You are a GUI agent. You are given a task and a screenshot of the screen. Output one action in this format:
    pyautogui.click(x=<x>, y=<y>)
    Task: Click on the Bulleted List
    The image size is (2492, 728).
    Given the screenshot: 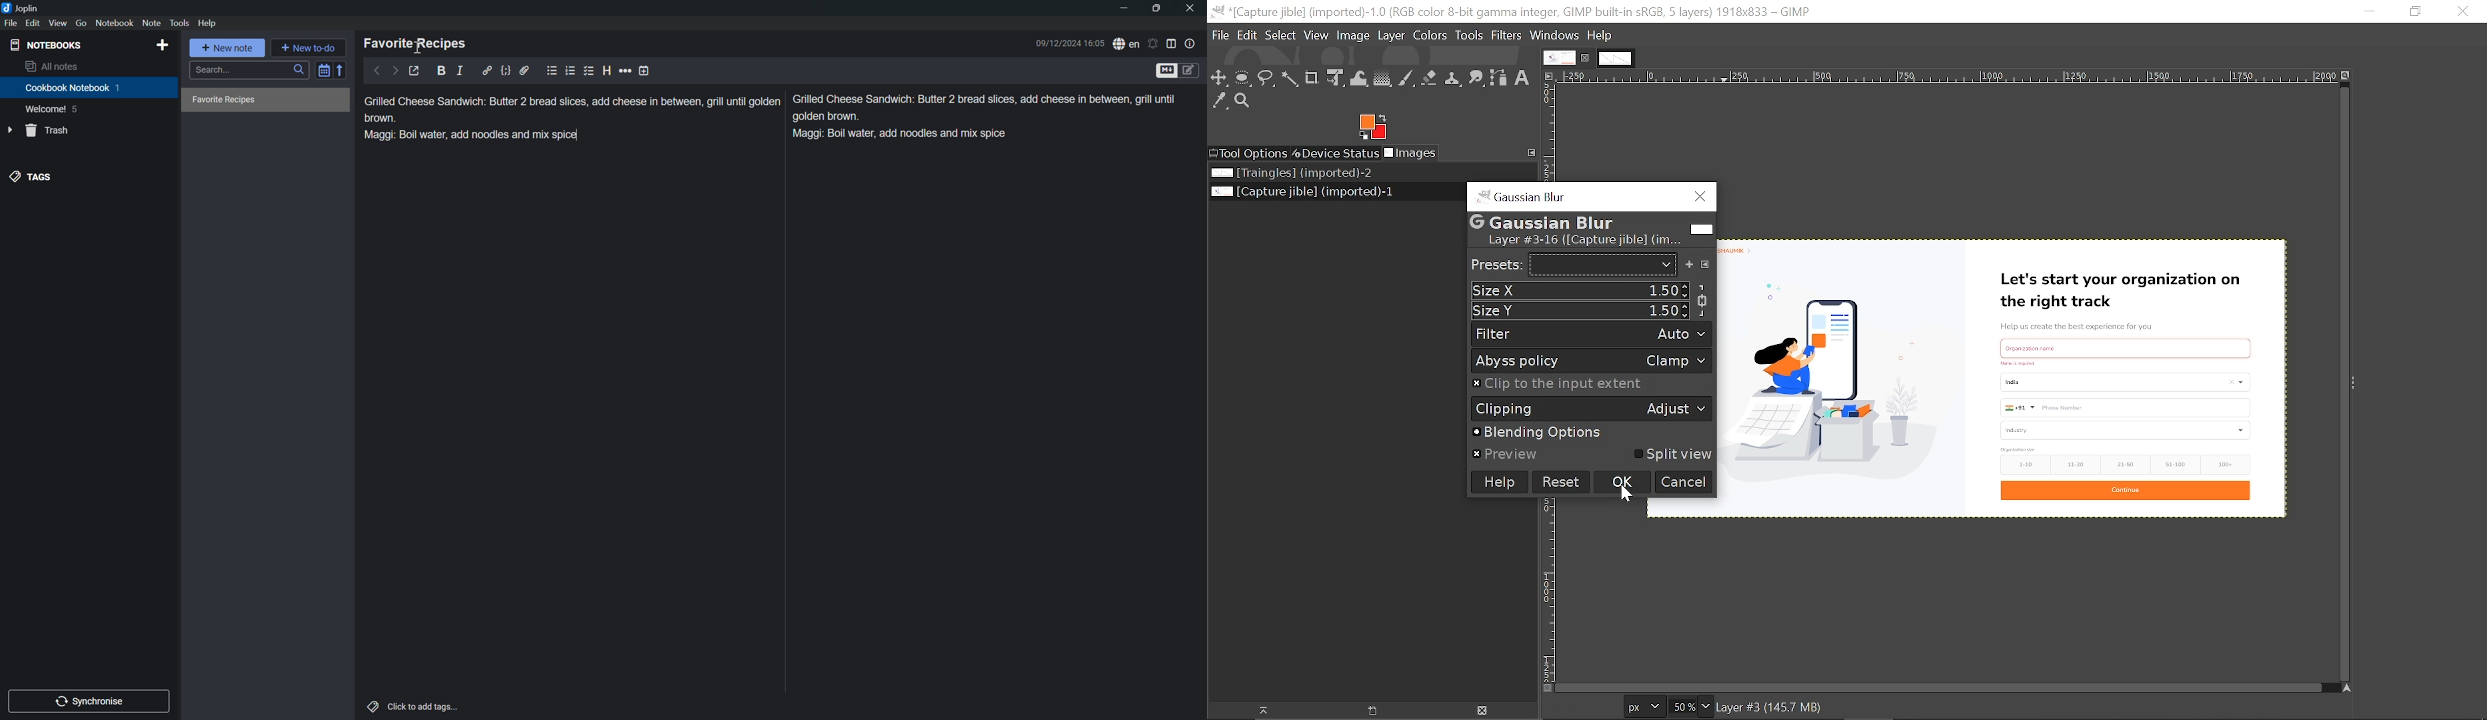 What is the action you would take?
    pyautogui.click(x=551, y=72)
    